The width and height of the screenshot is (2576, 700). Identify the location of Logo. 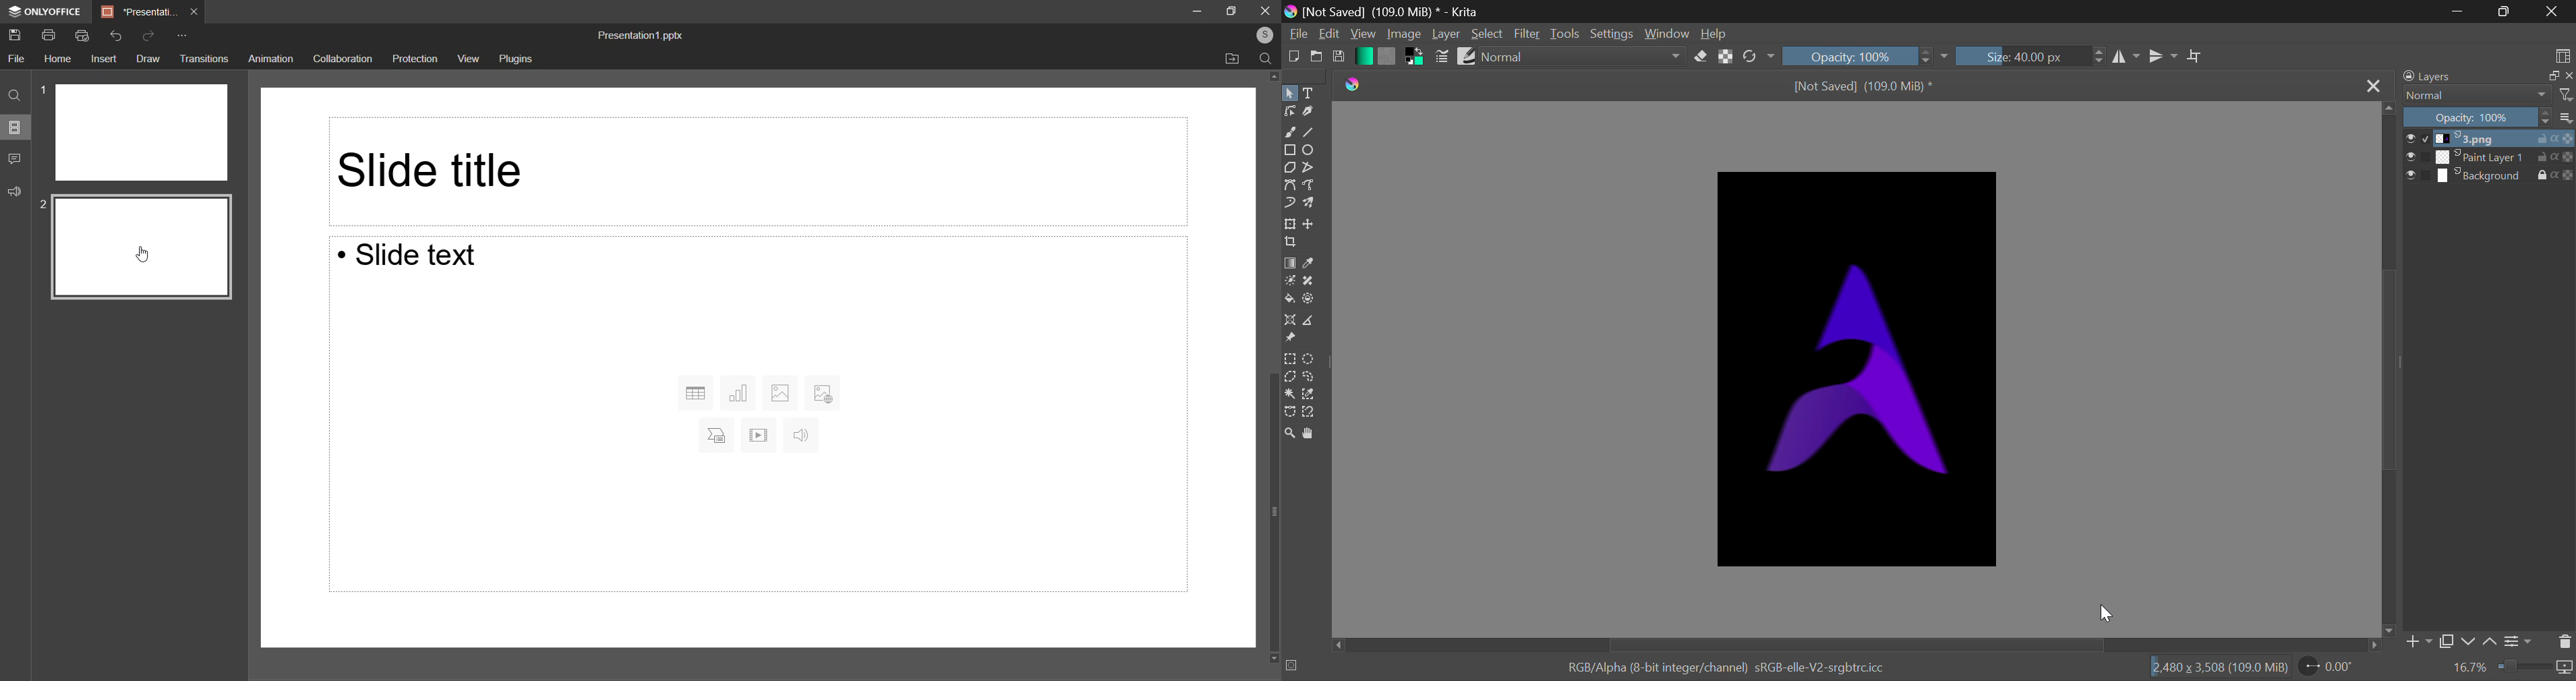
(42, 13).